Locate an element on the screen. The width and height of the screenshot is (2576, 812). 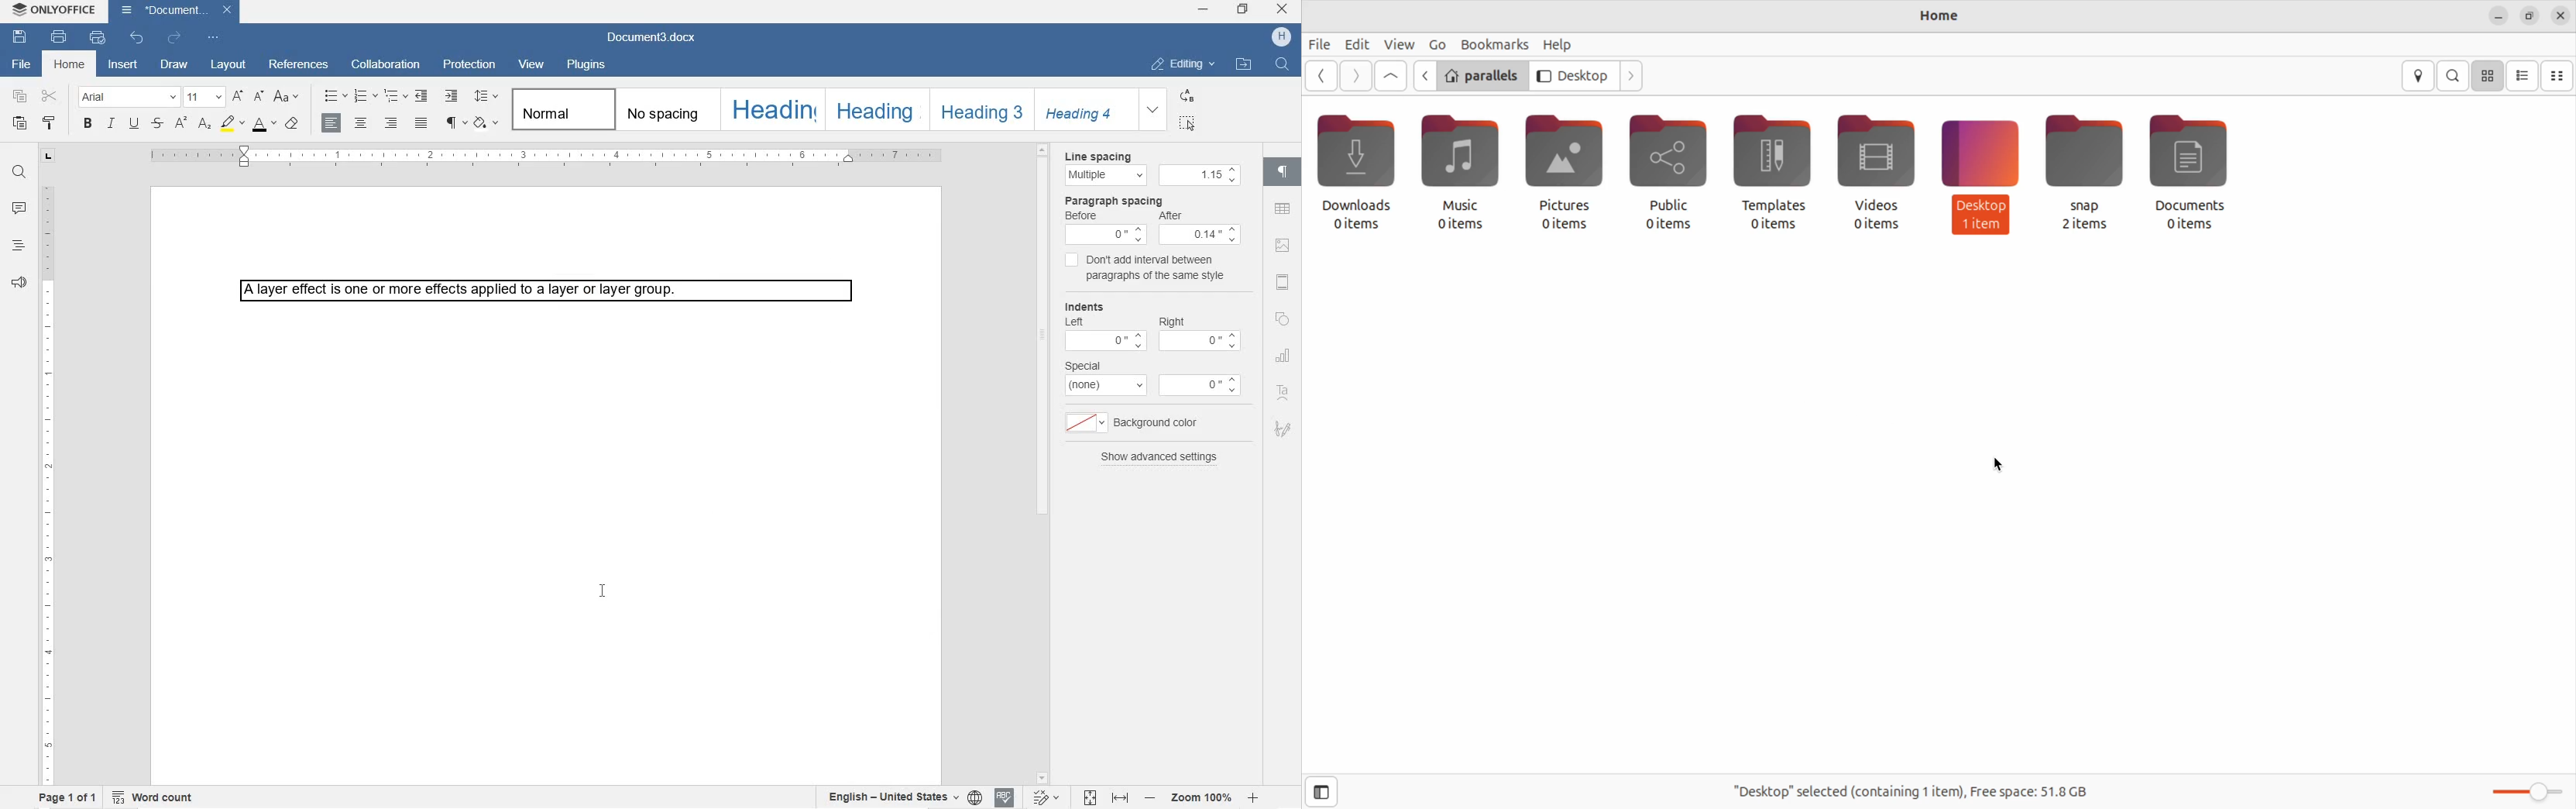
PARAGRAPH LINE SPACING is located at coordinates (486, 97).